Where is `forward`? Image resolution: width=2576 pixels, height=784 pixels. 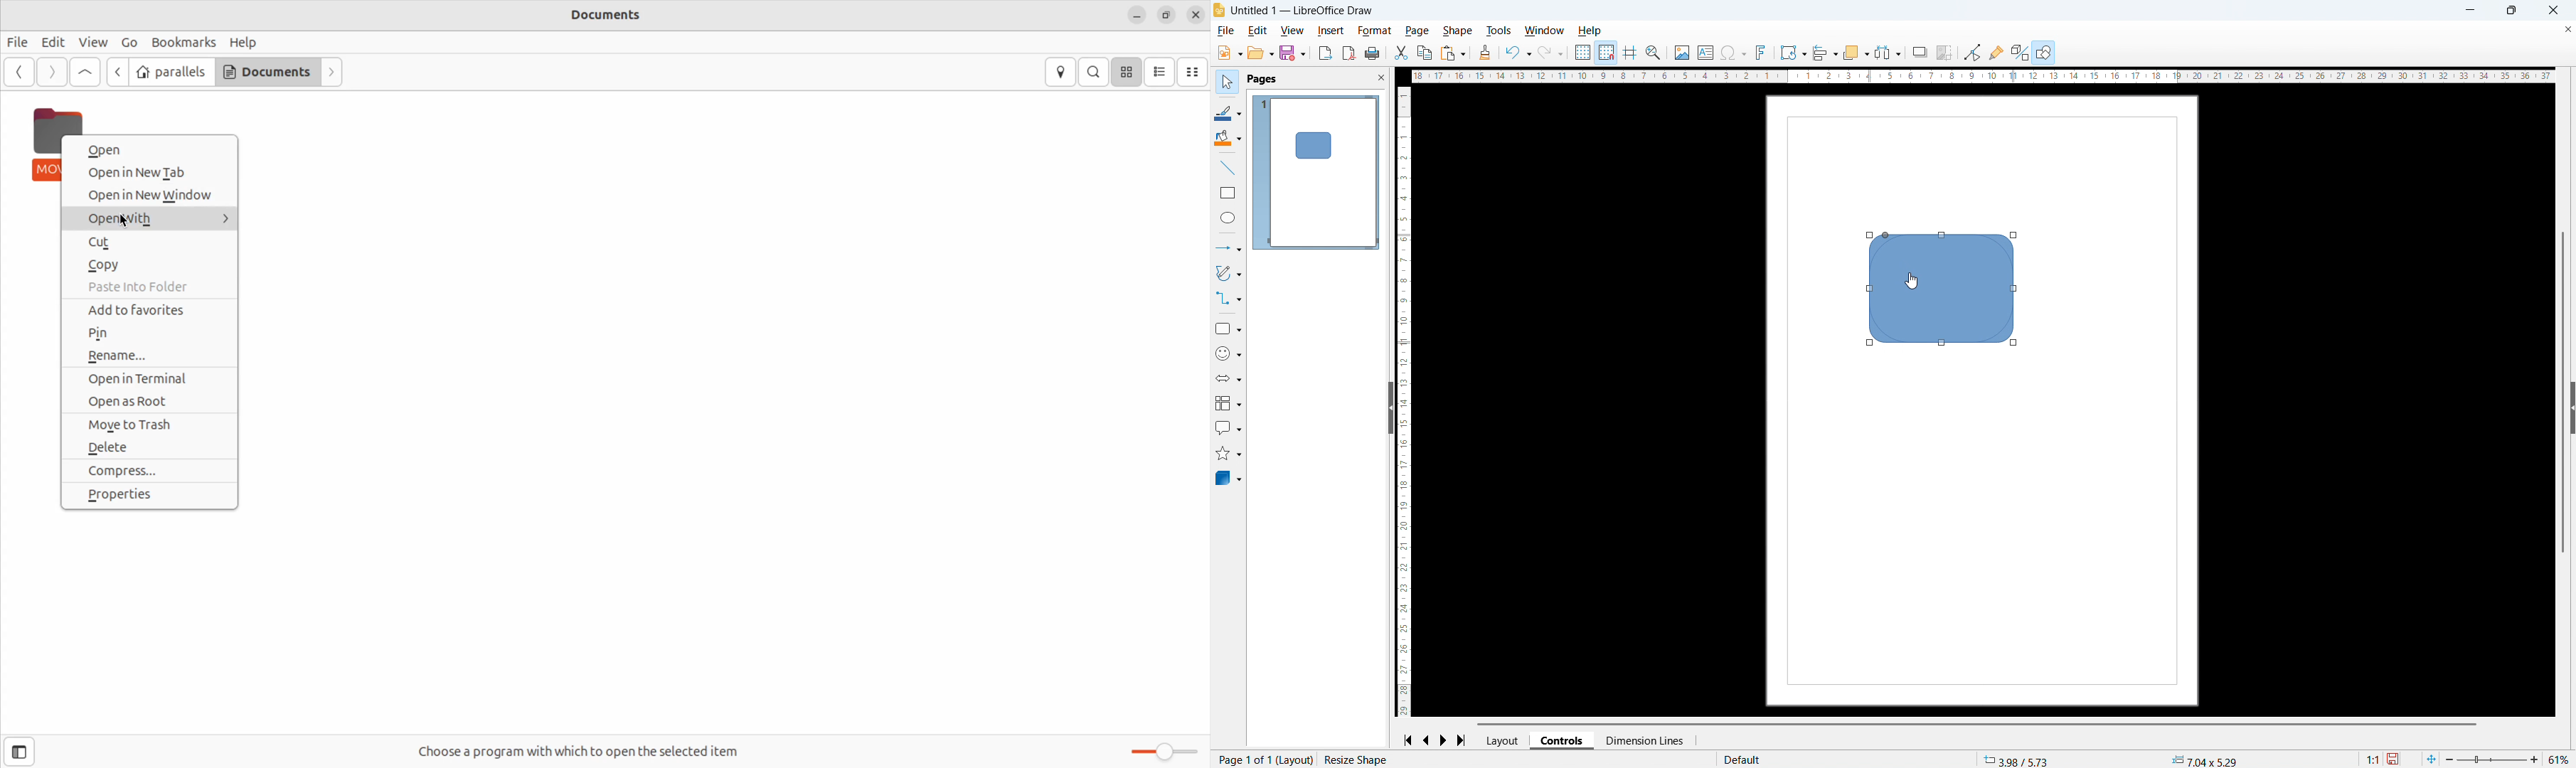 forward is located at coordinates (52, 72).